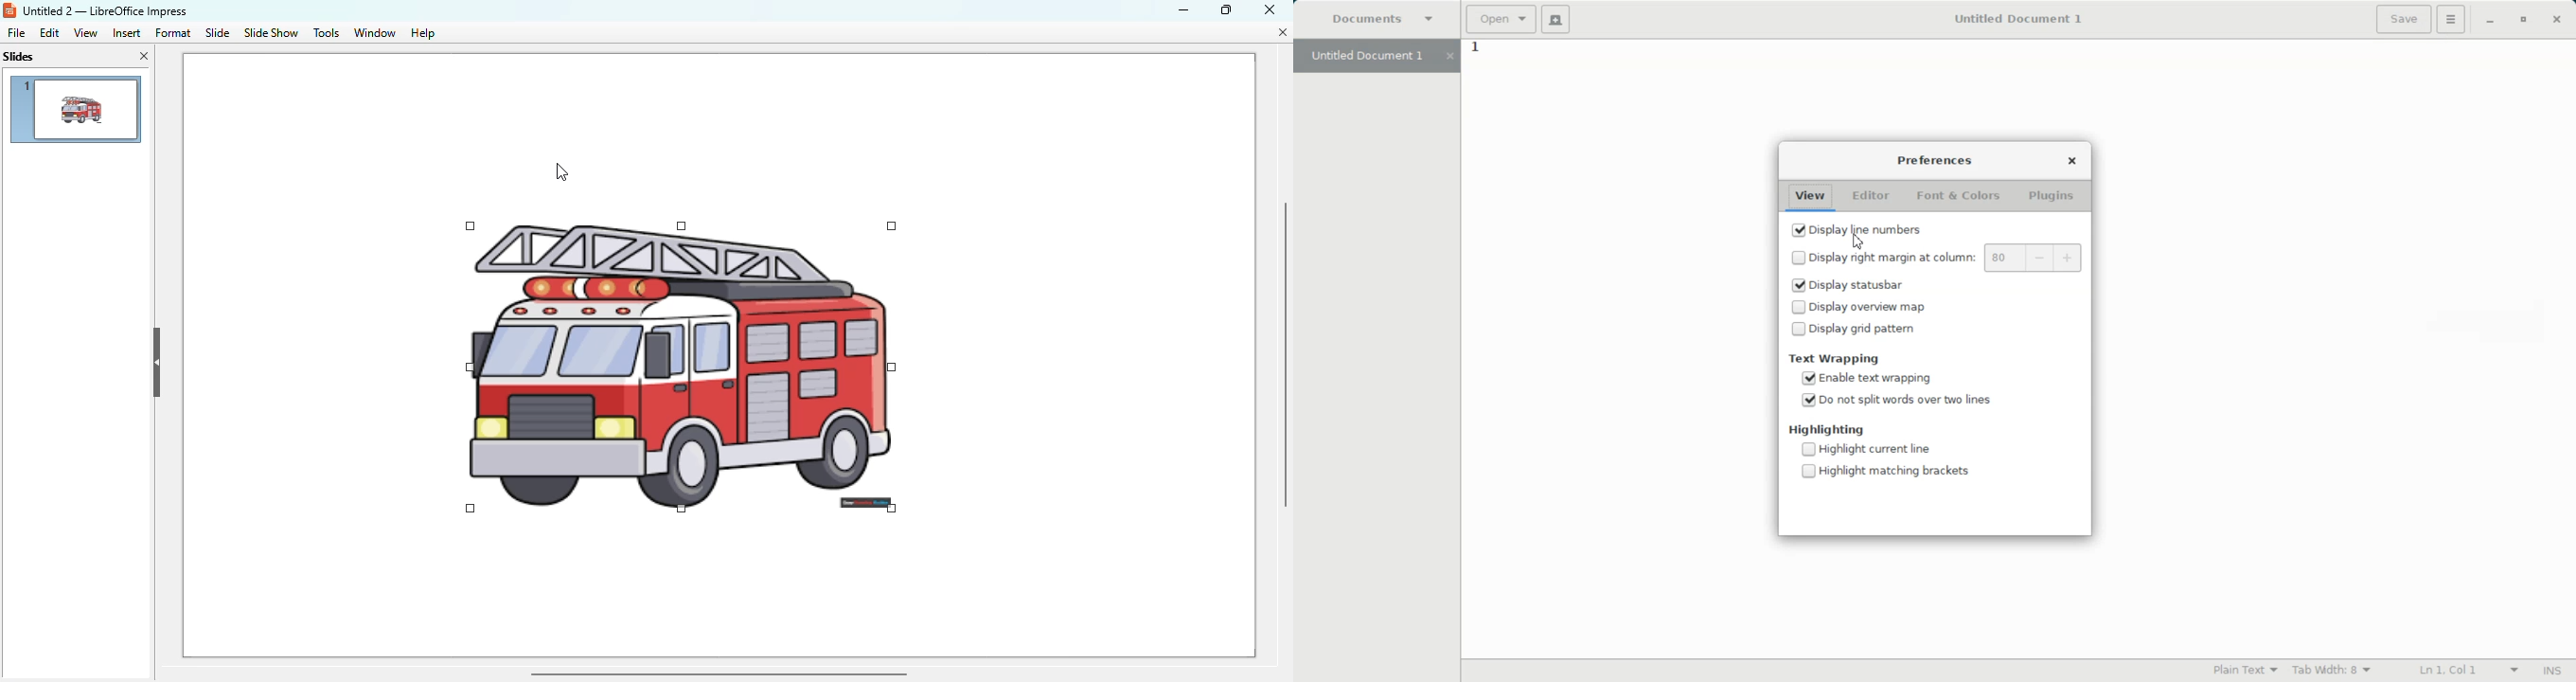 The height and width of the screenshot is (700, 2576). I want to click on horizontal scroll bar, so click(719, 674).